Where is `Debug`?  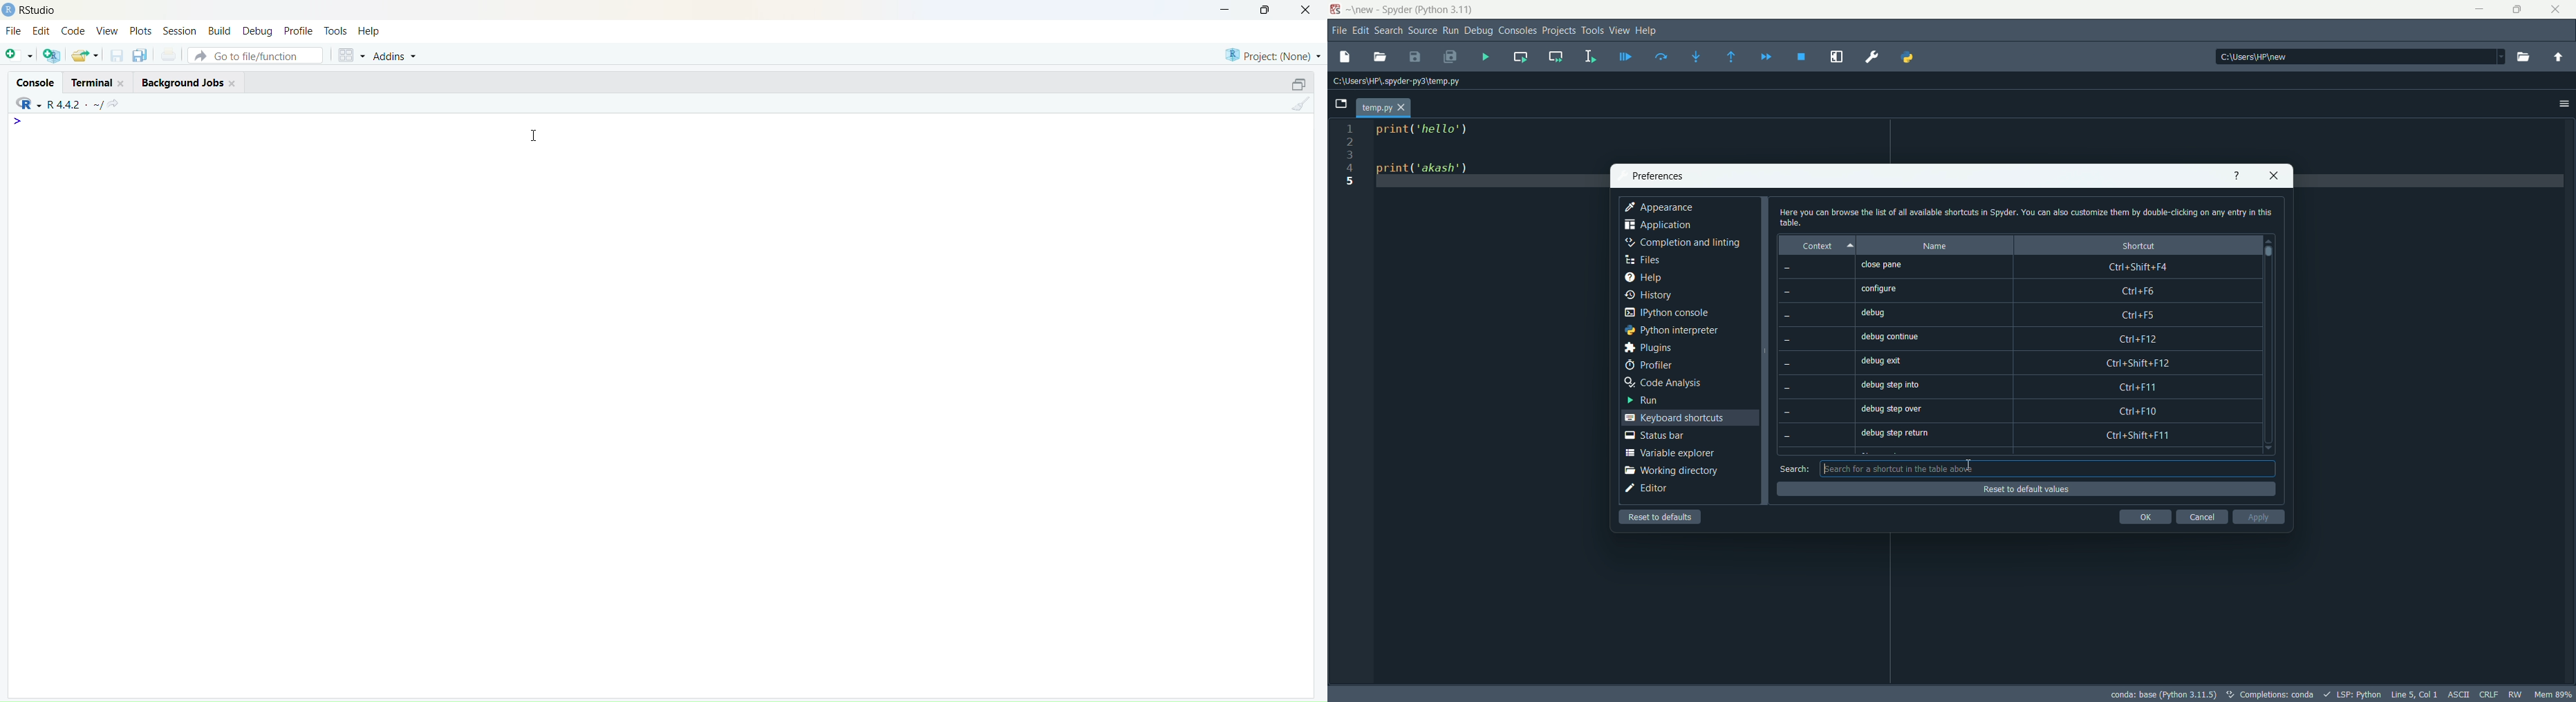 Debug is located at coordinates (257, 30).